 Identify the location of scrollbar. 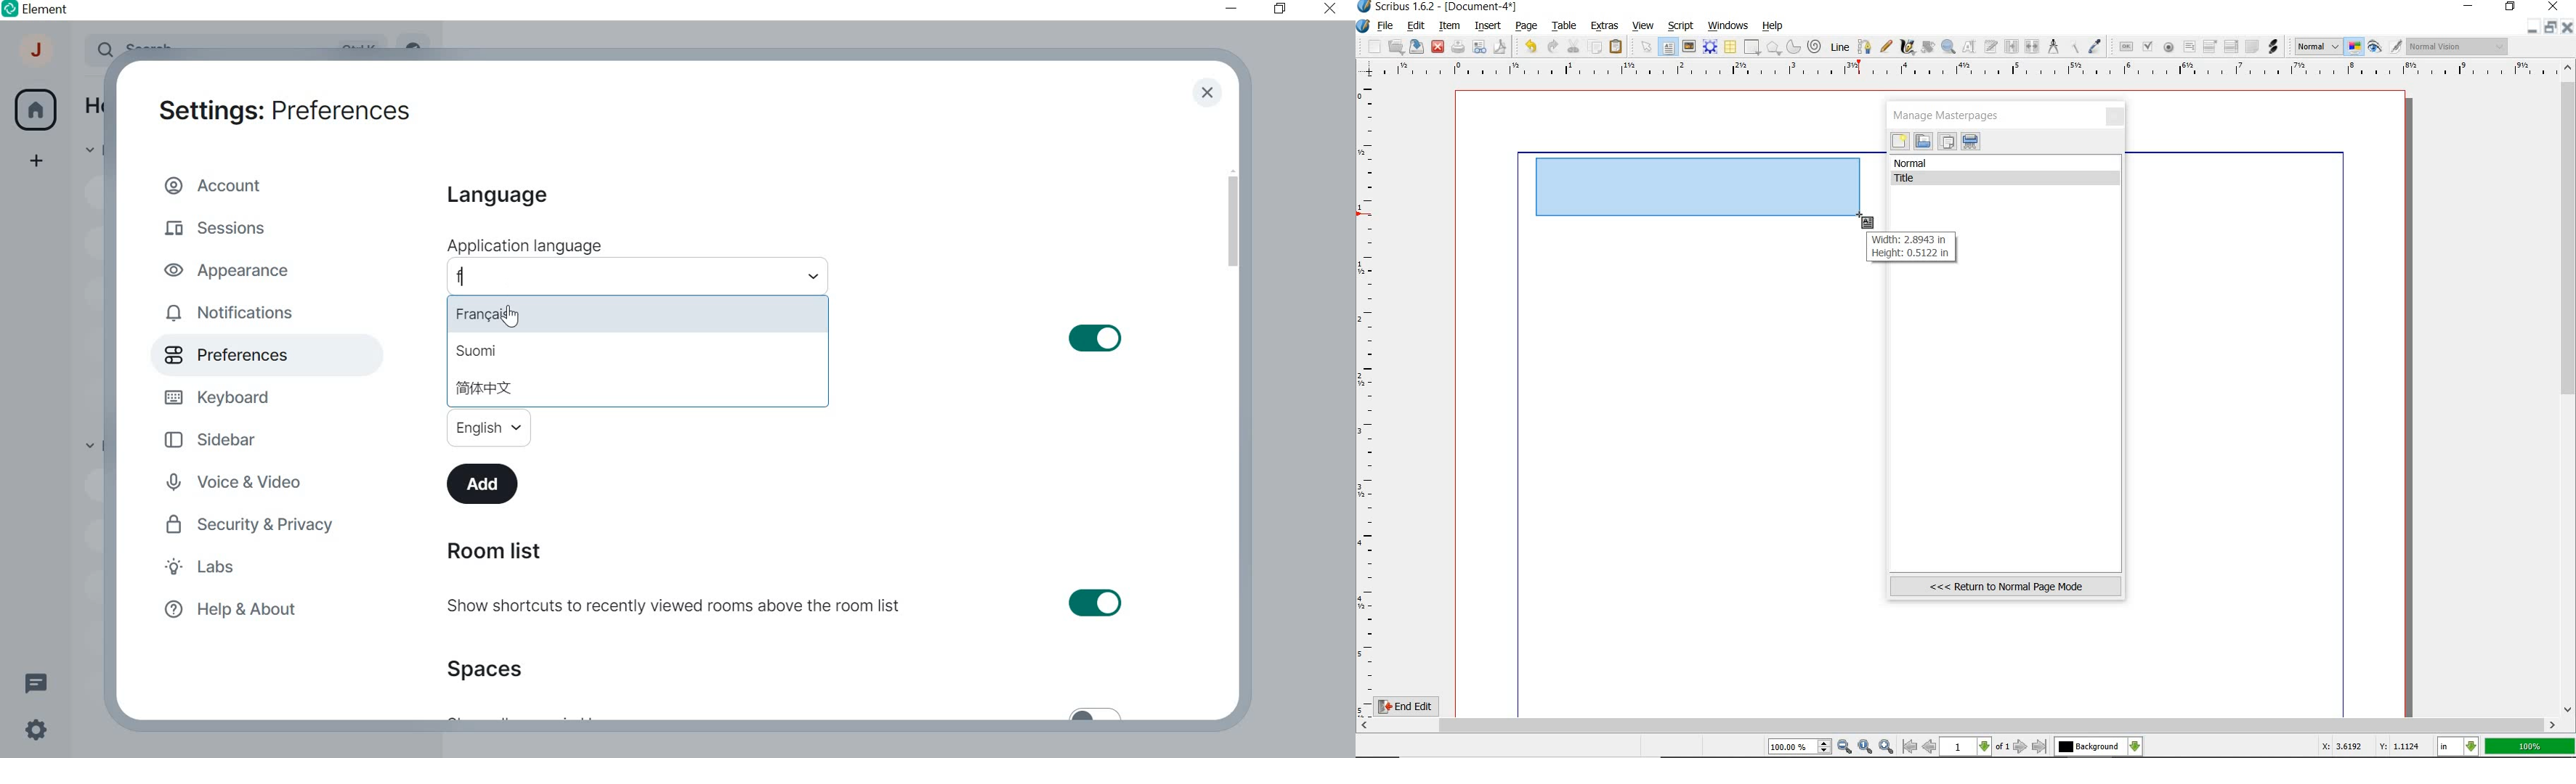
(1959, 725).